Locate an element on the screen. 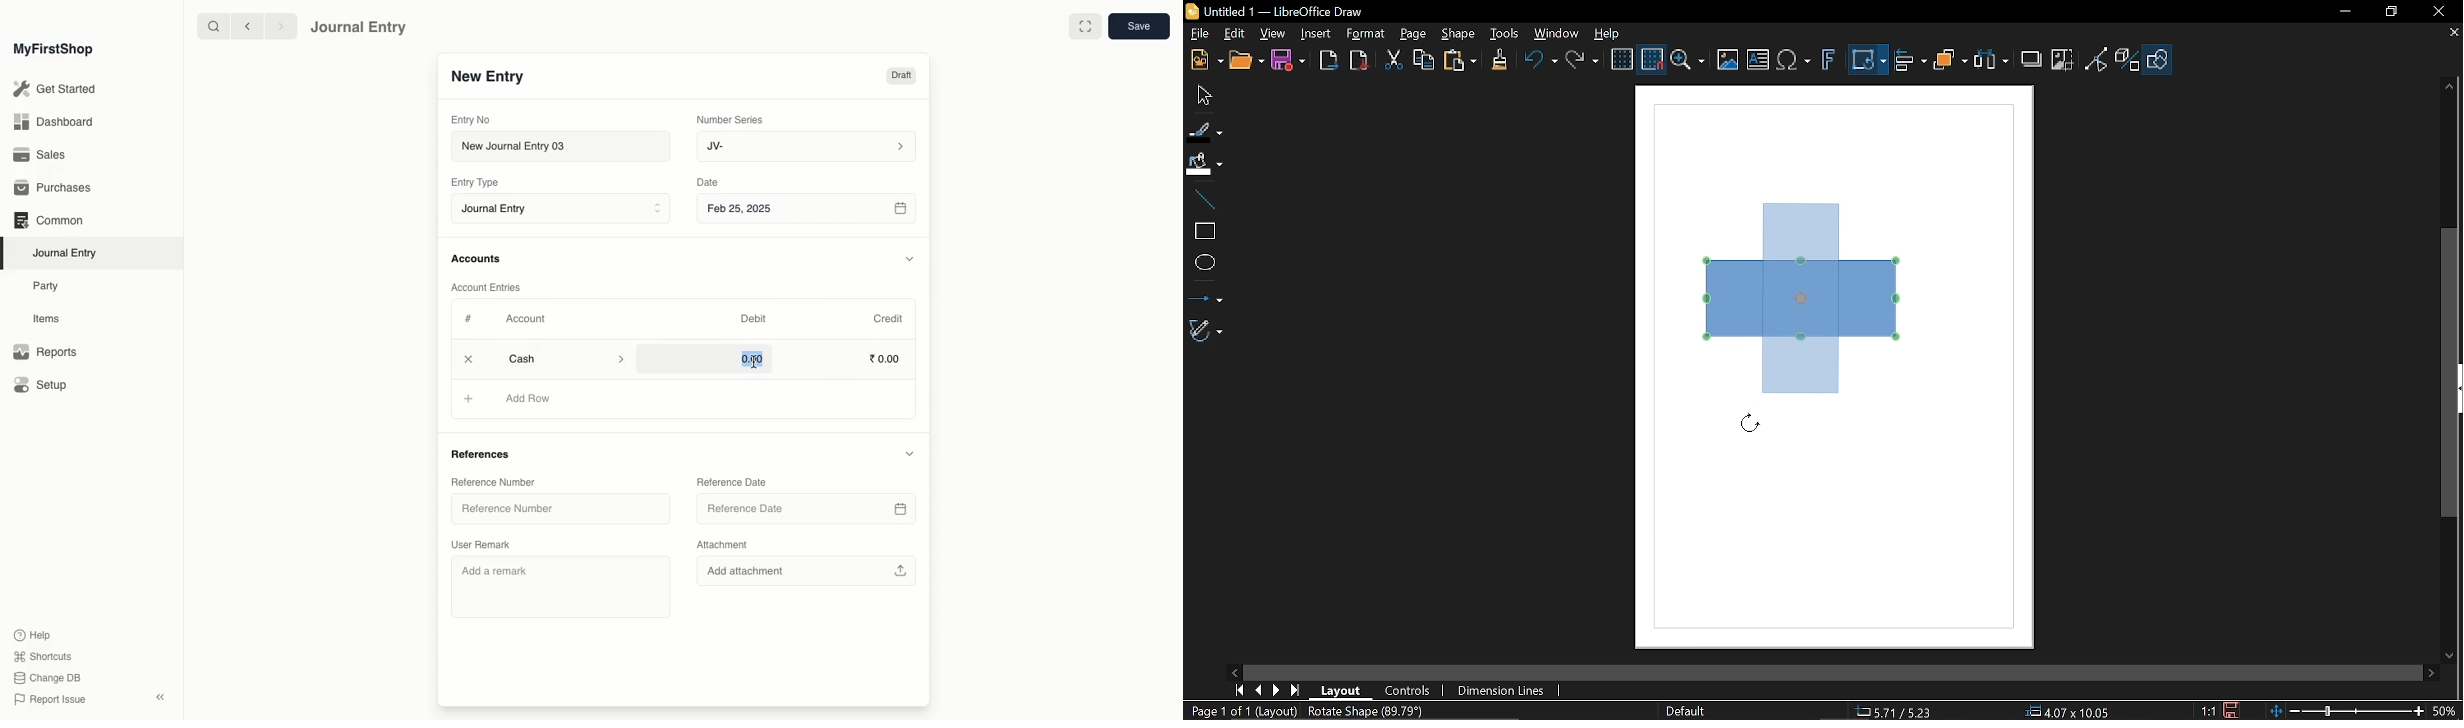  Add attachment is located at coordinates (809, 570).